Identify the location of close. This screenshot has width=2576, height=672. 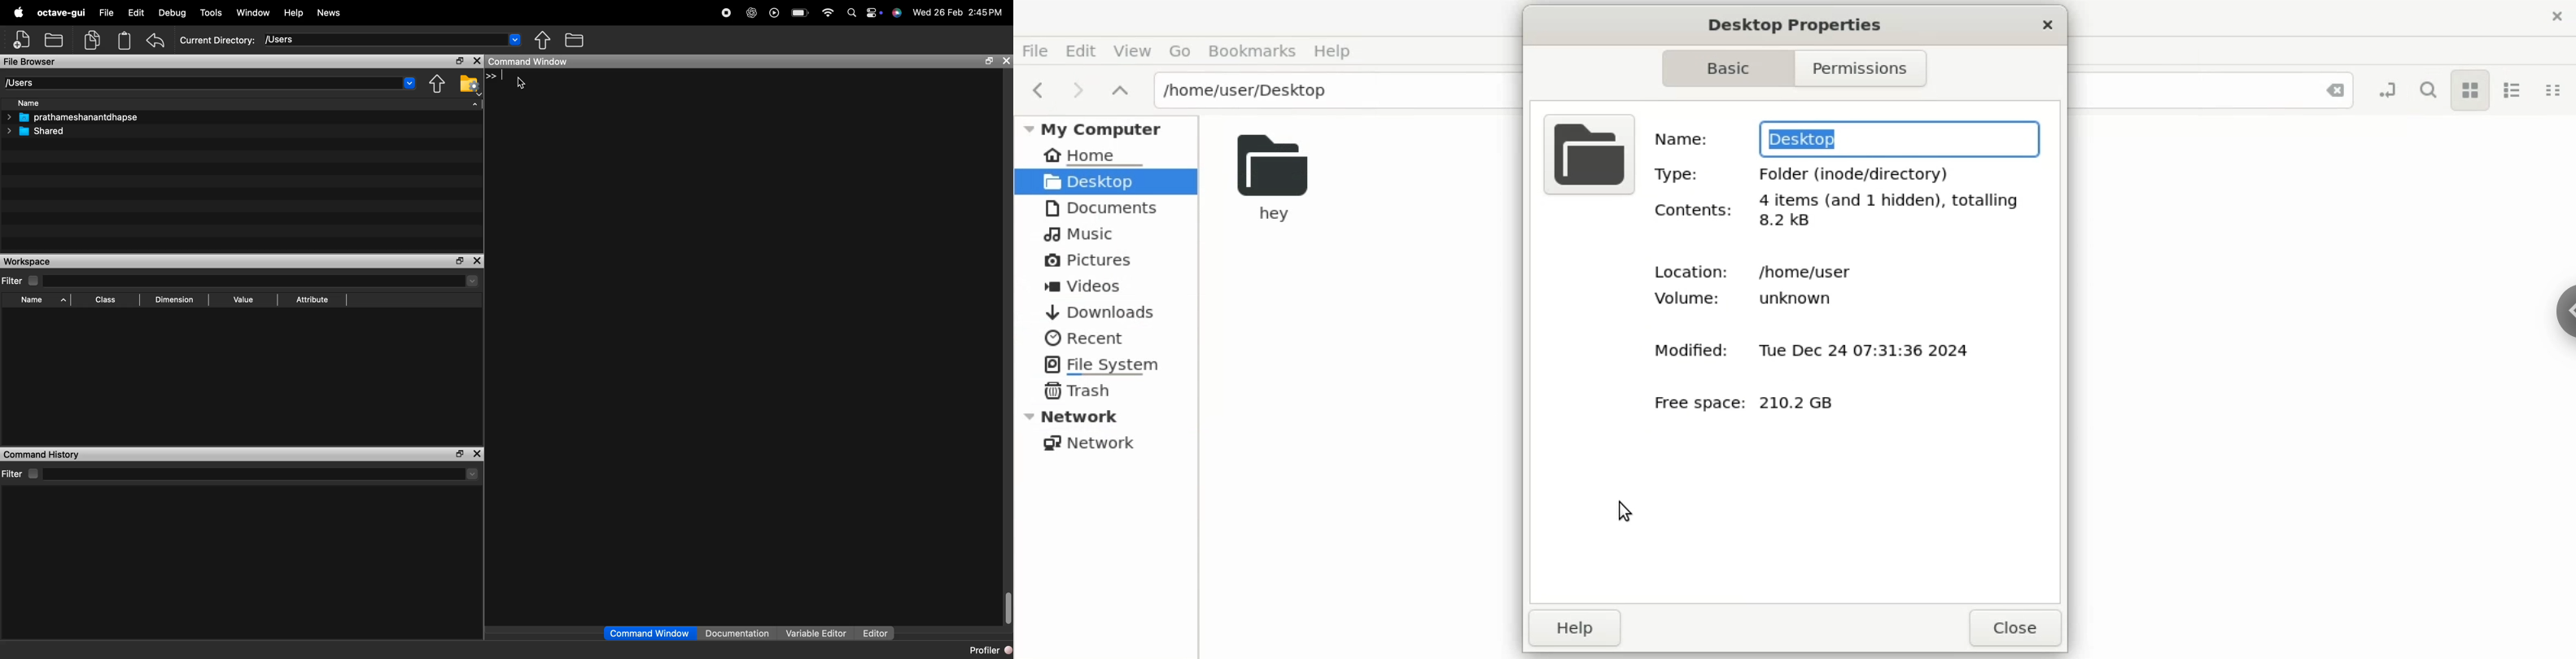
(2047, 26).